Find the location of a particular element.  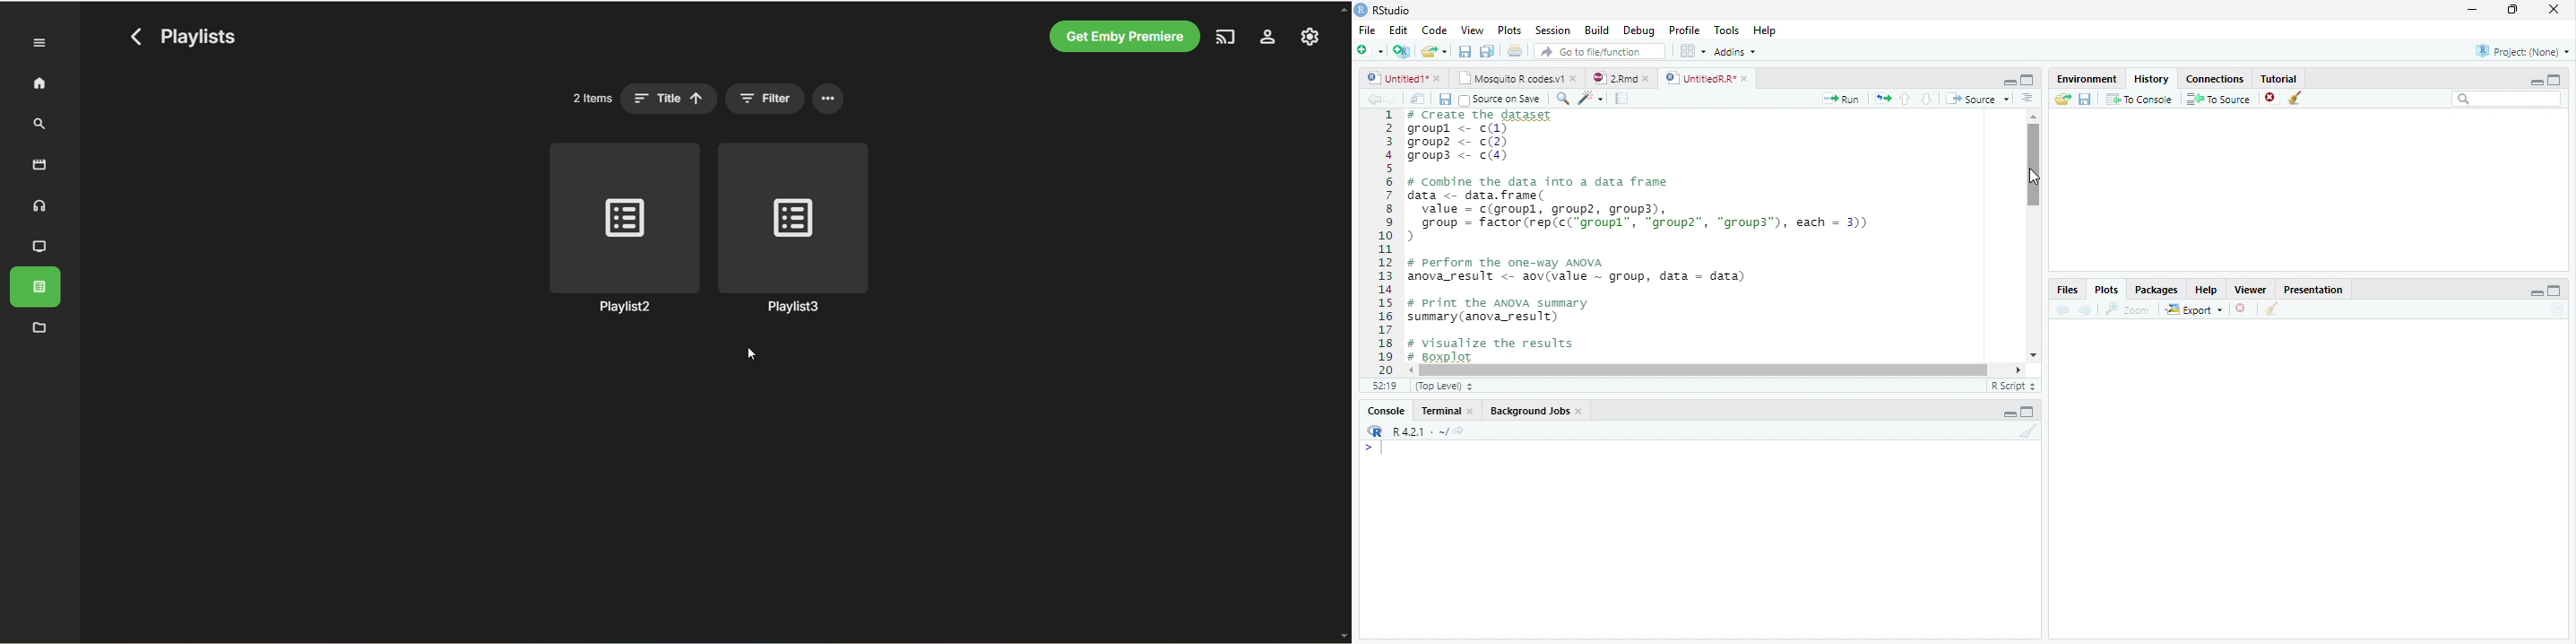

To source is located at coordinates (2221, 100).